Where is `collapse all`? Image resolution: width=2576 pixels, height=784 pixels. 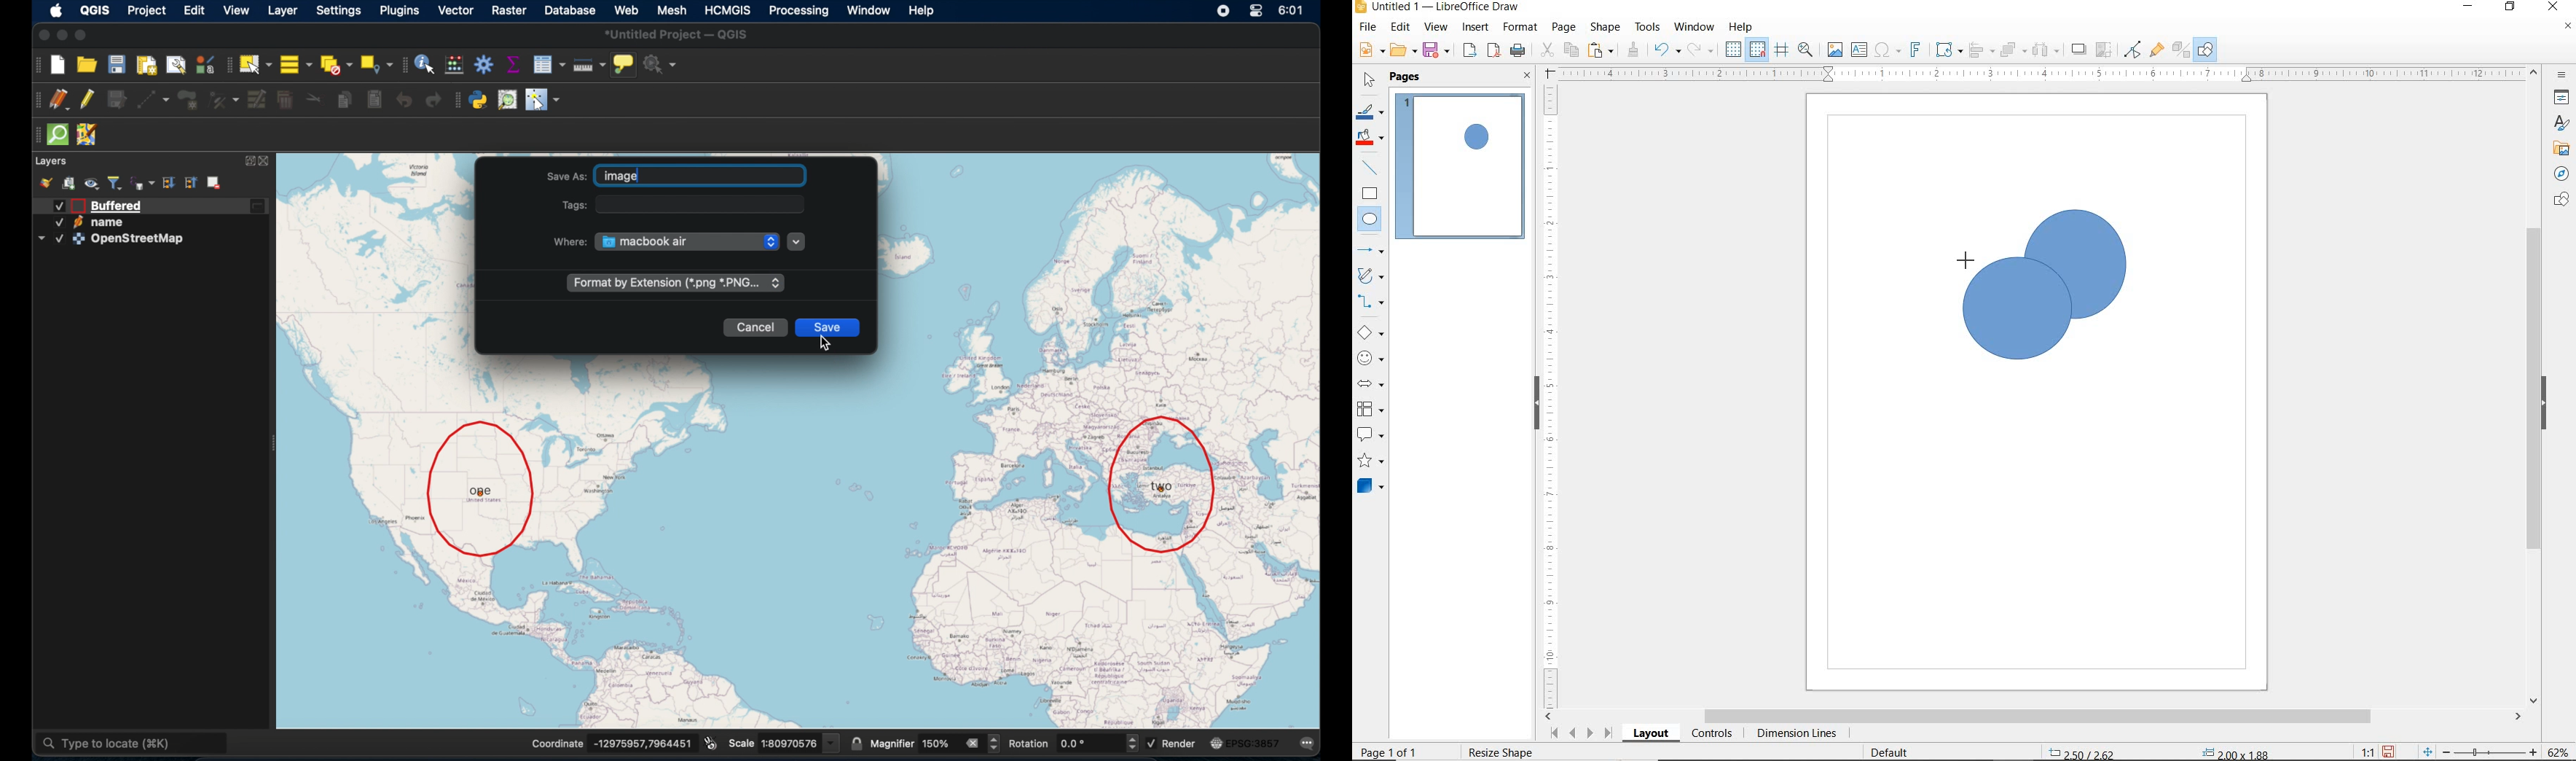
collapse all is located at coordinates (192, 183).